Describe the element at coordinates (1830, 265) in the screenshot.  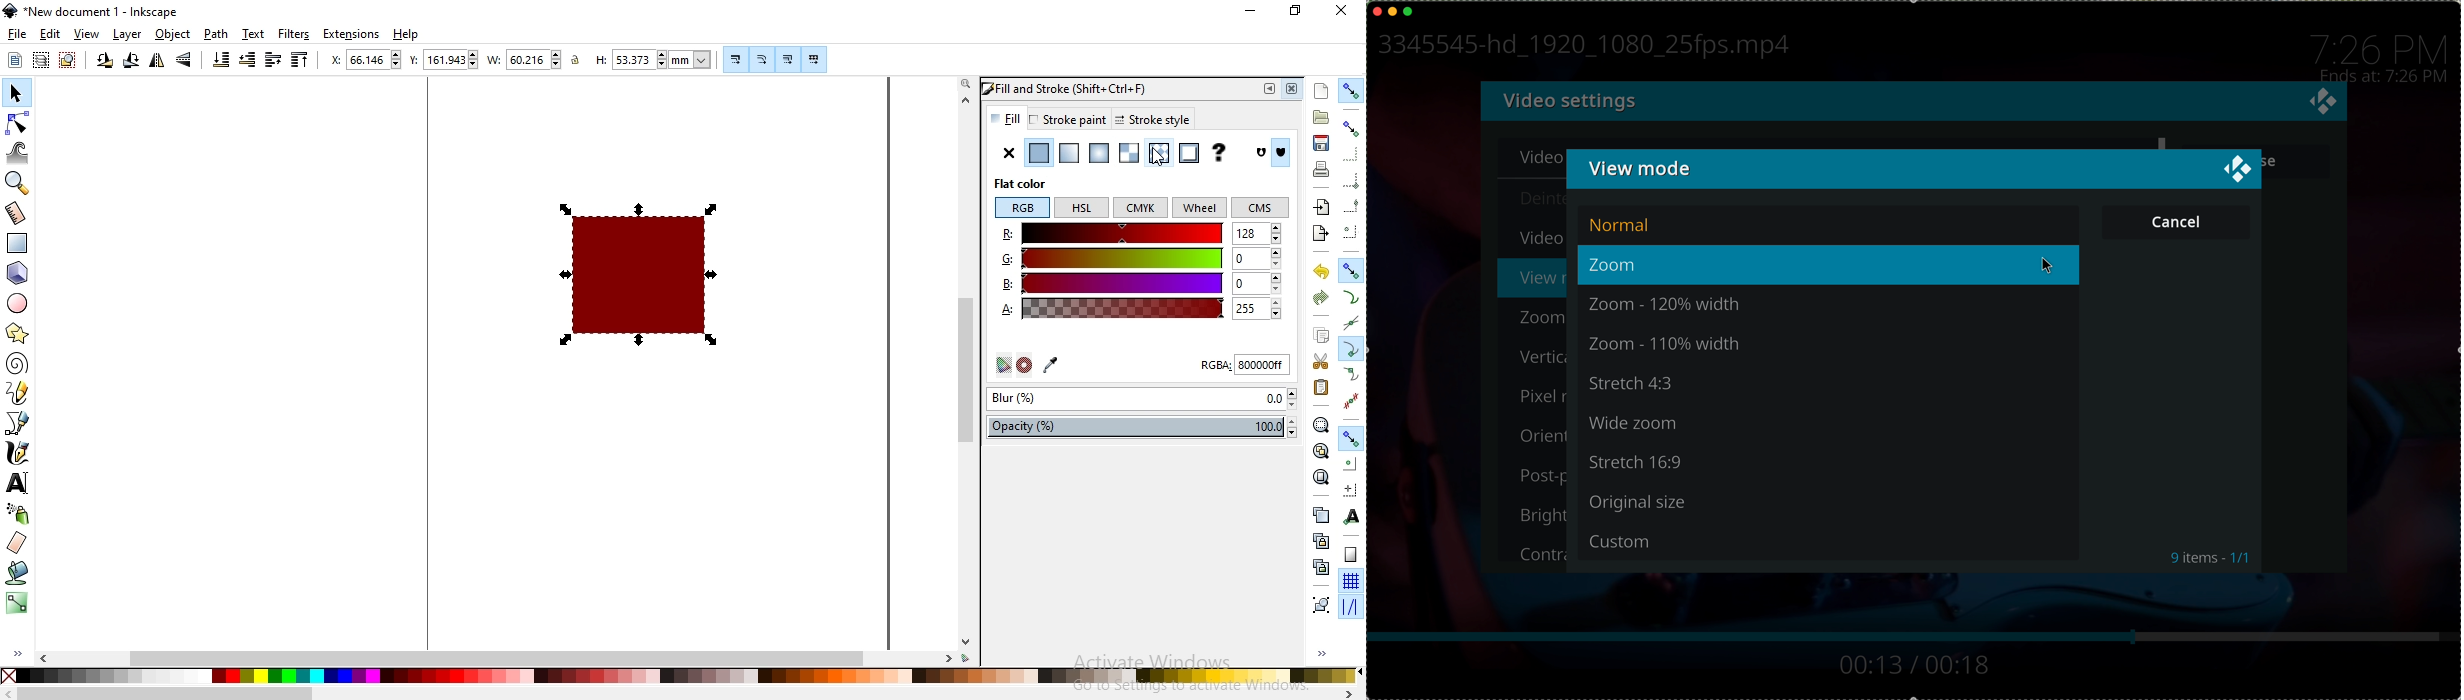
I see `click on zoom` at that location.